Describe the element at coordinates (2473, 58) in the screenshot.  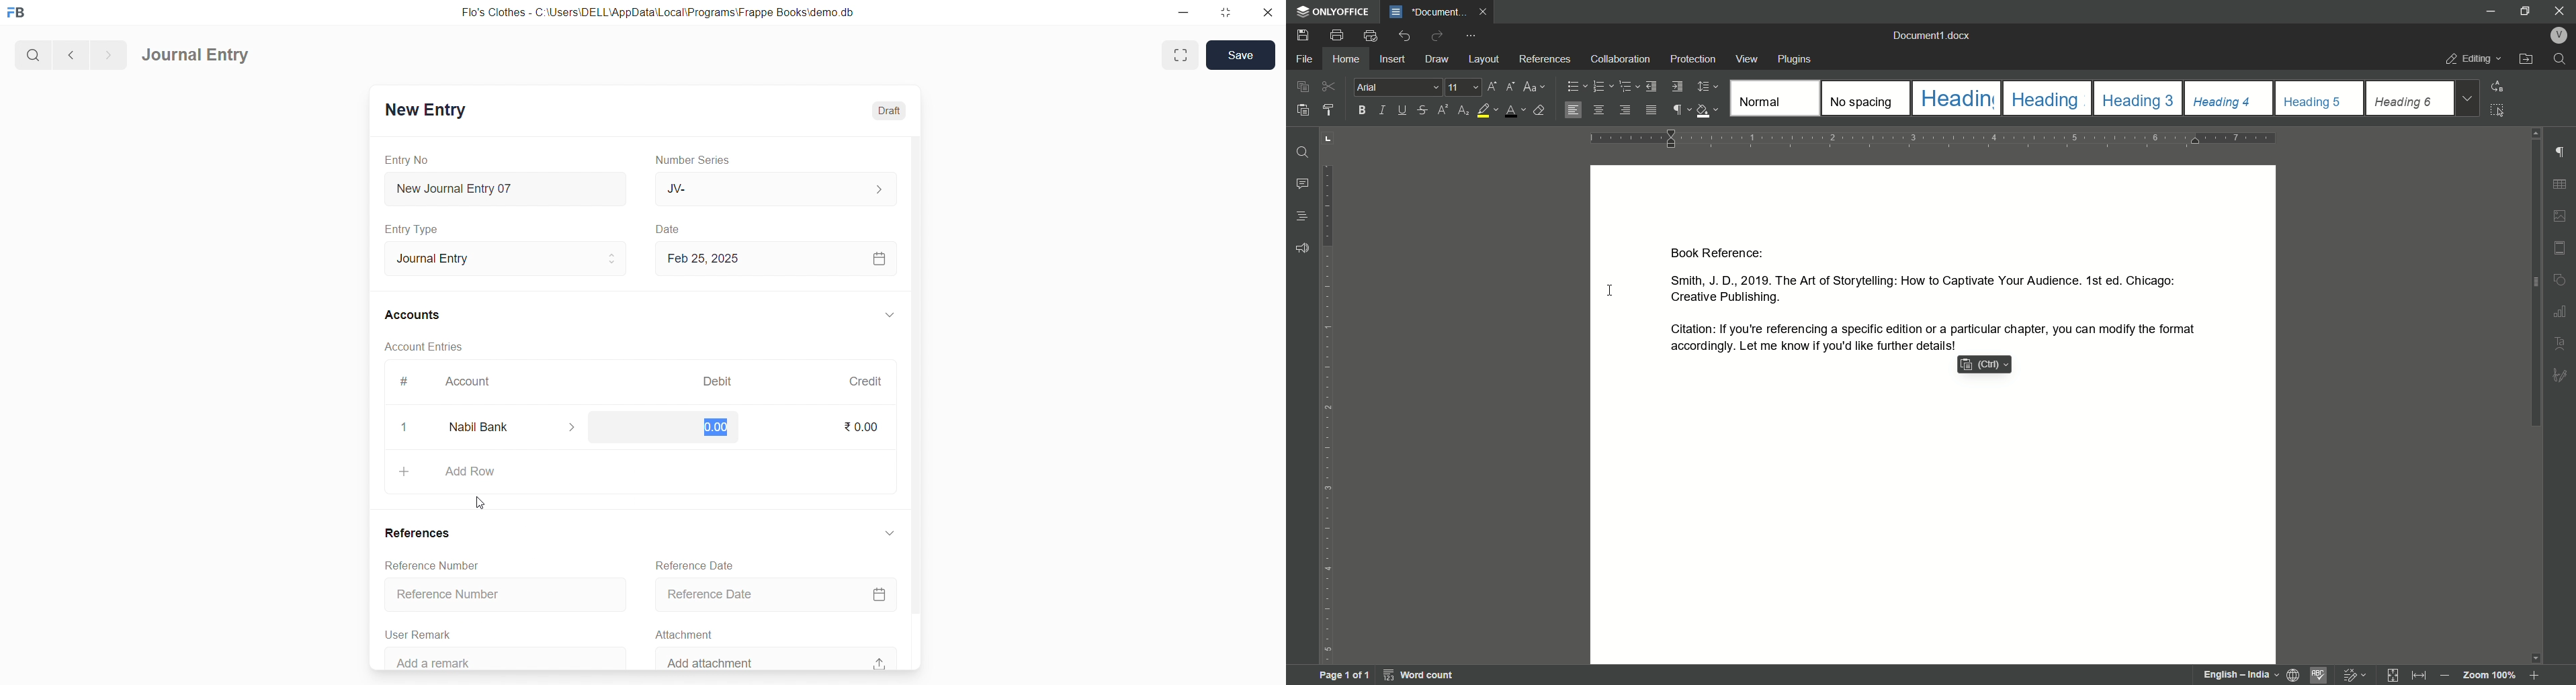
I see `editing` at that location.